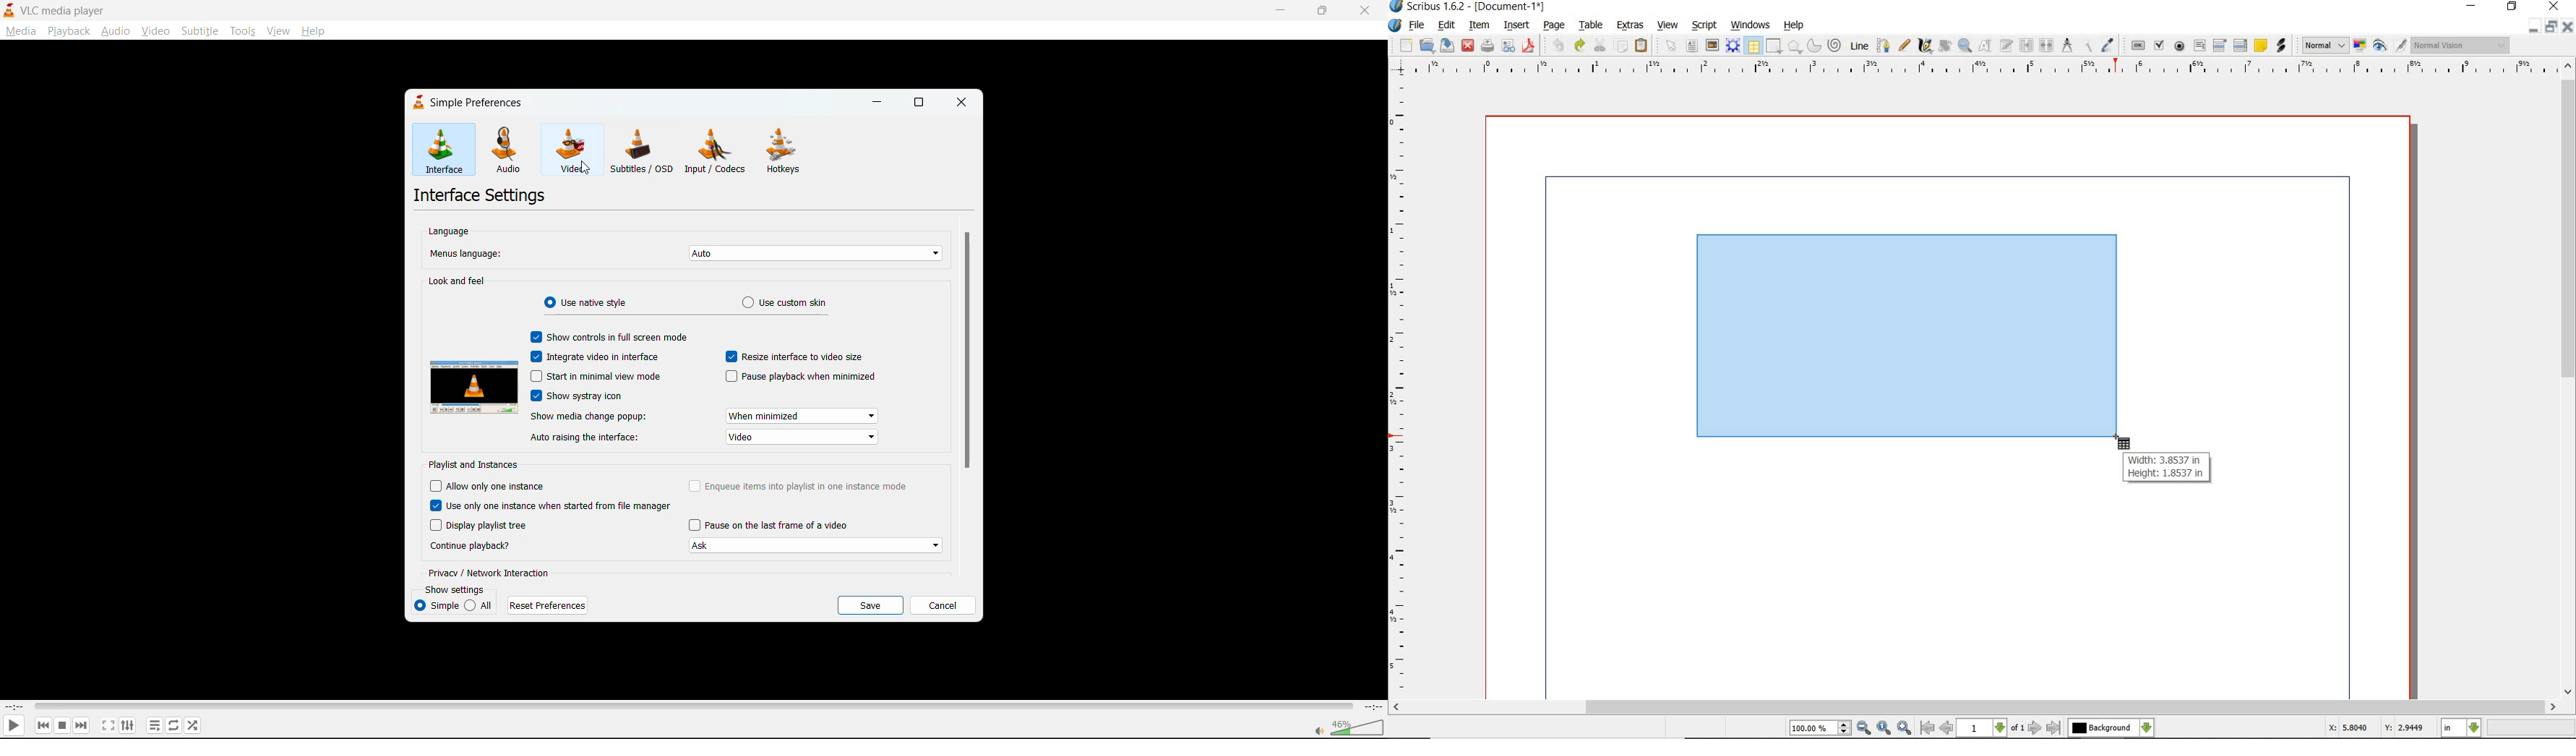 This screenshot has height=756, width=2576. I want to click on new, so click(1406, 47).